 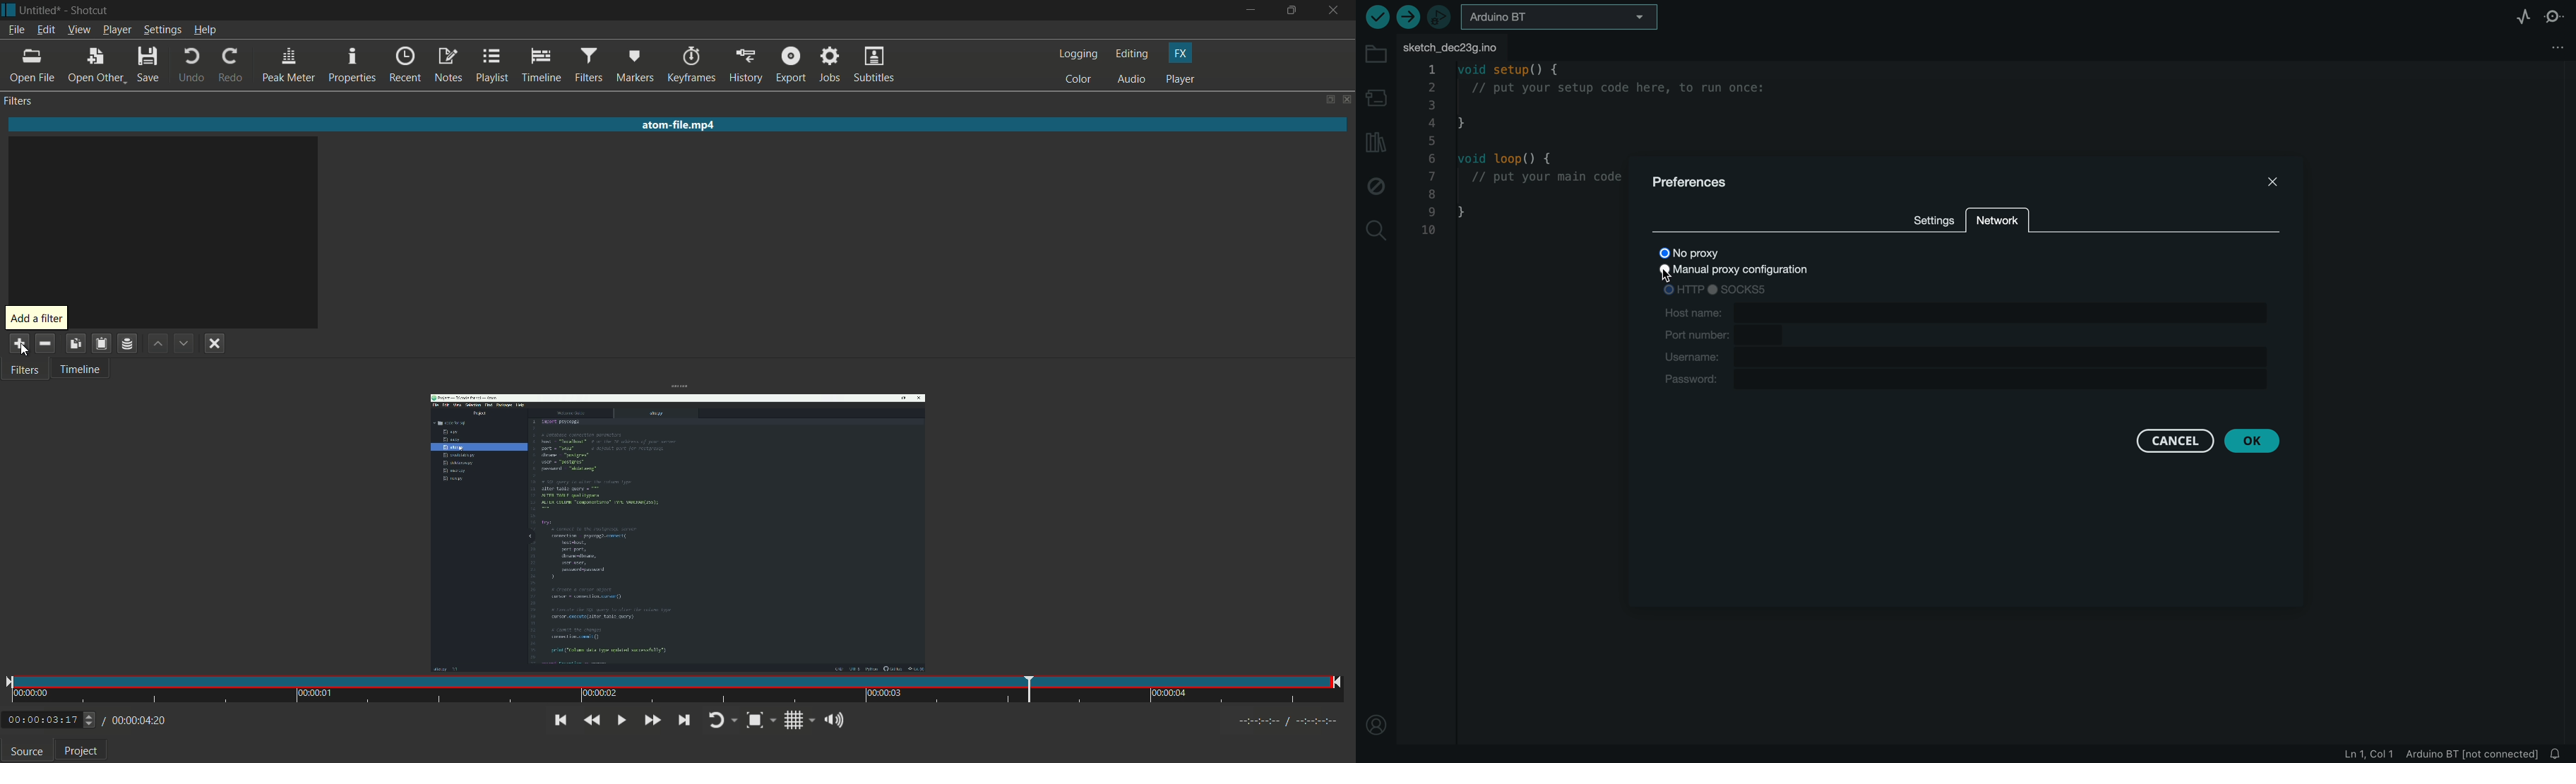 I want to click on skip to next point, so click(x=684, y=721).